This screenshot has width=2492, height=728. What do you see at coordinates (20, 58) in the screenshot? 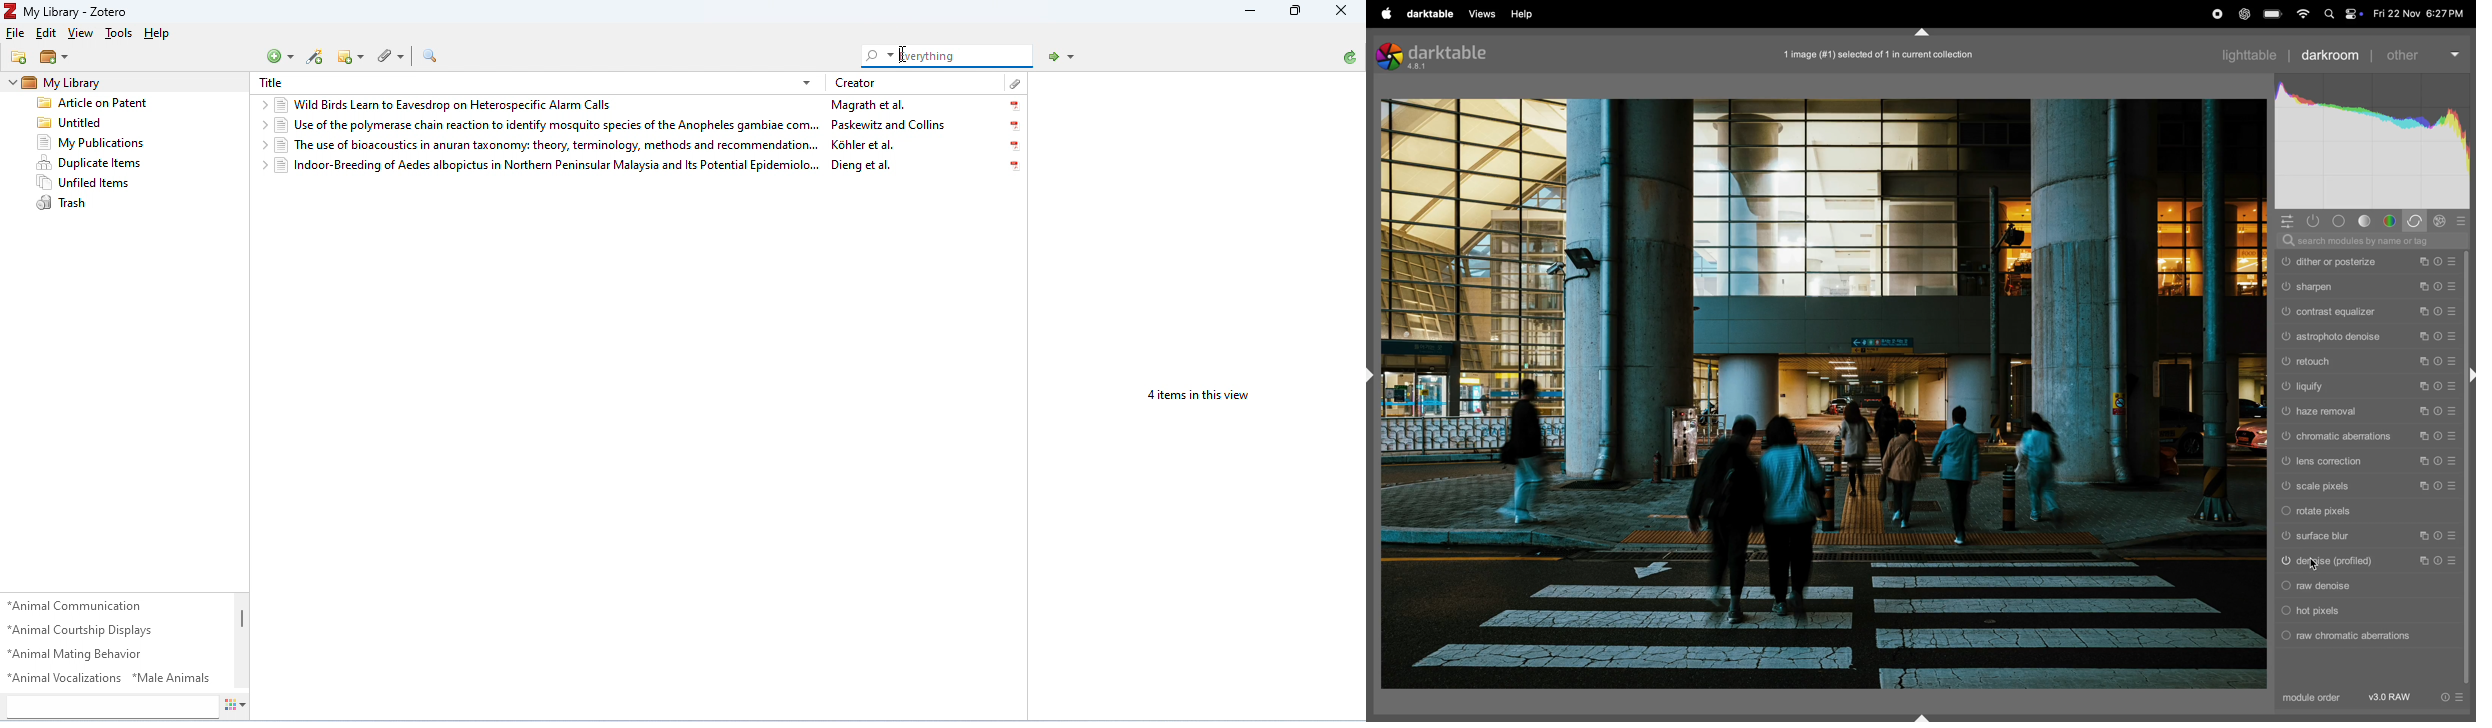
I see `New Collection...` at bounding box center [20, 58].